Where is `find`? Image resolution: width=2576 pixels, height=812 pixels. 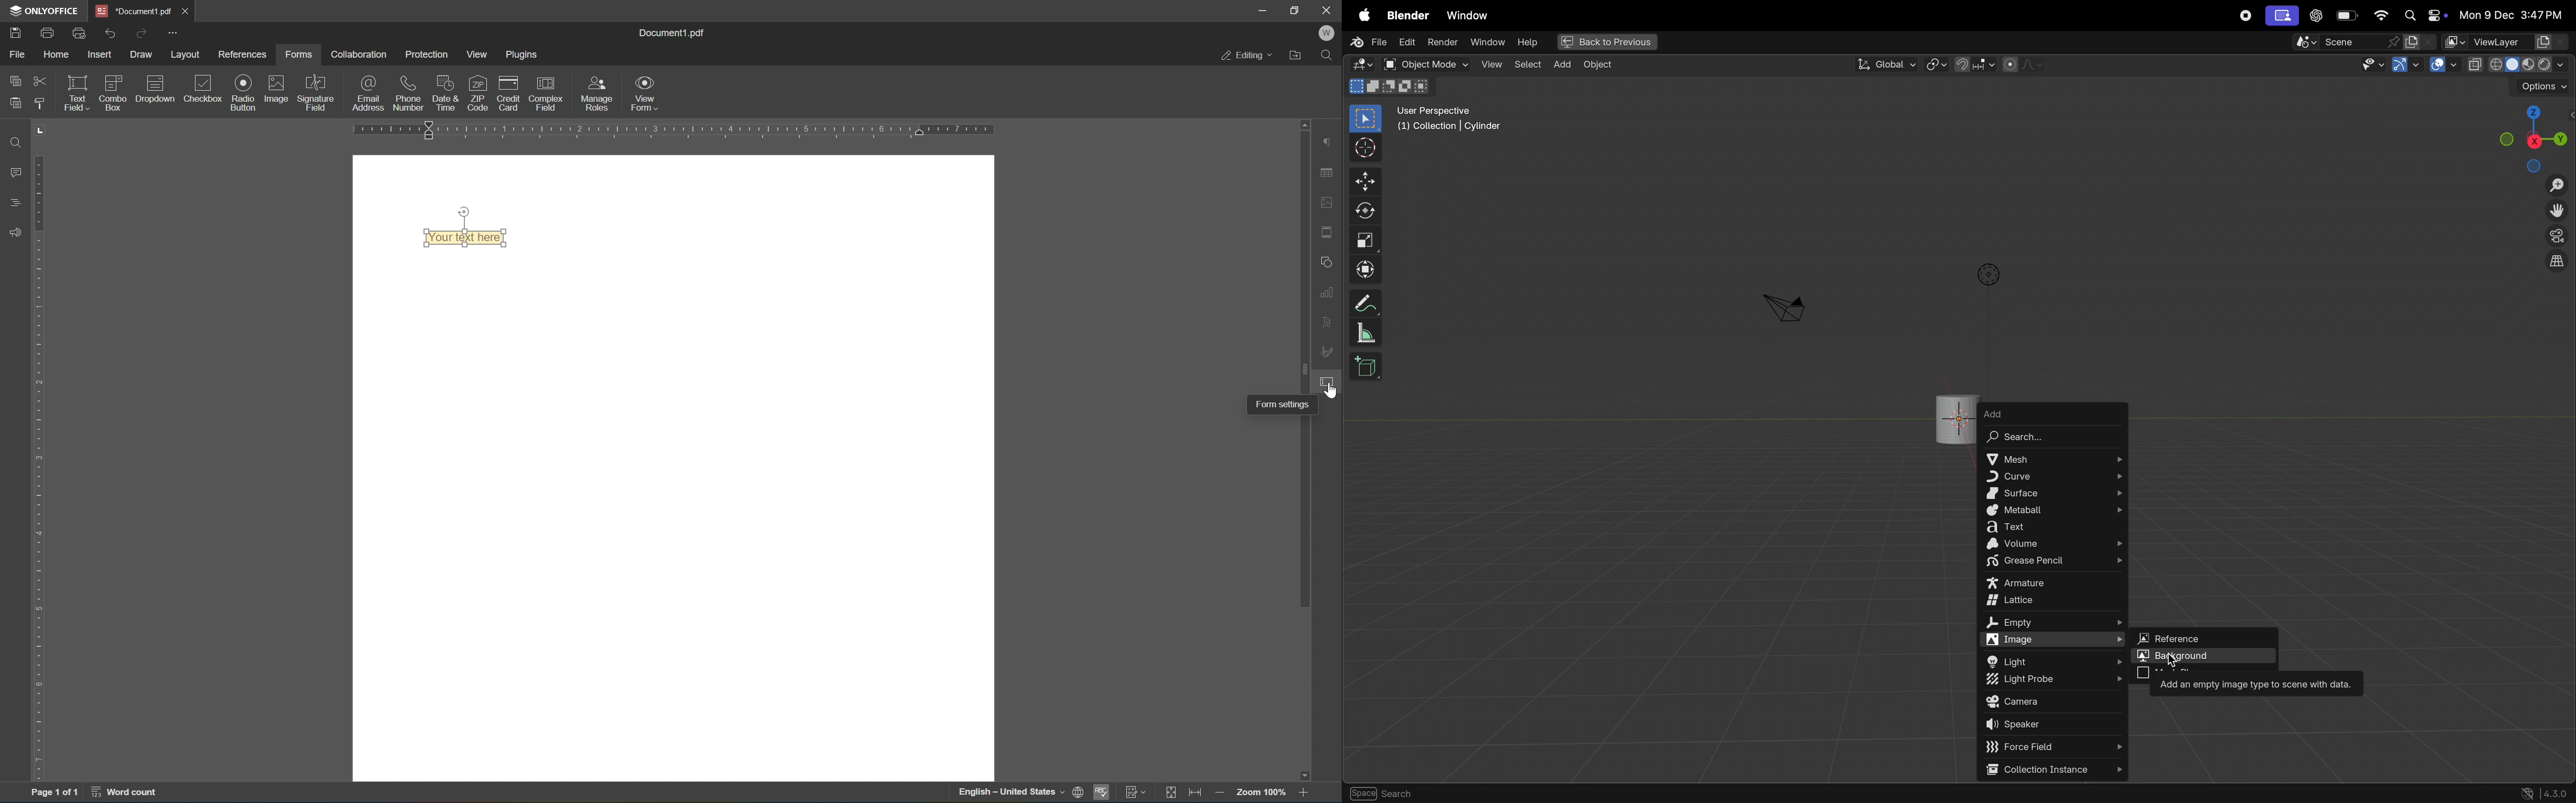 find is located at coordinates (14, 142).